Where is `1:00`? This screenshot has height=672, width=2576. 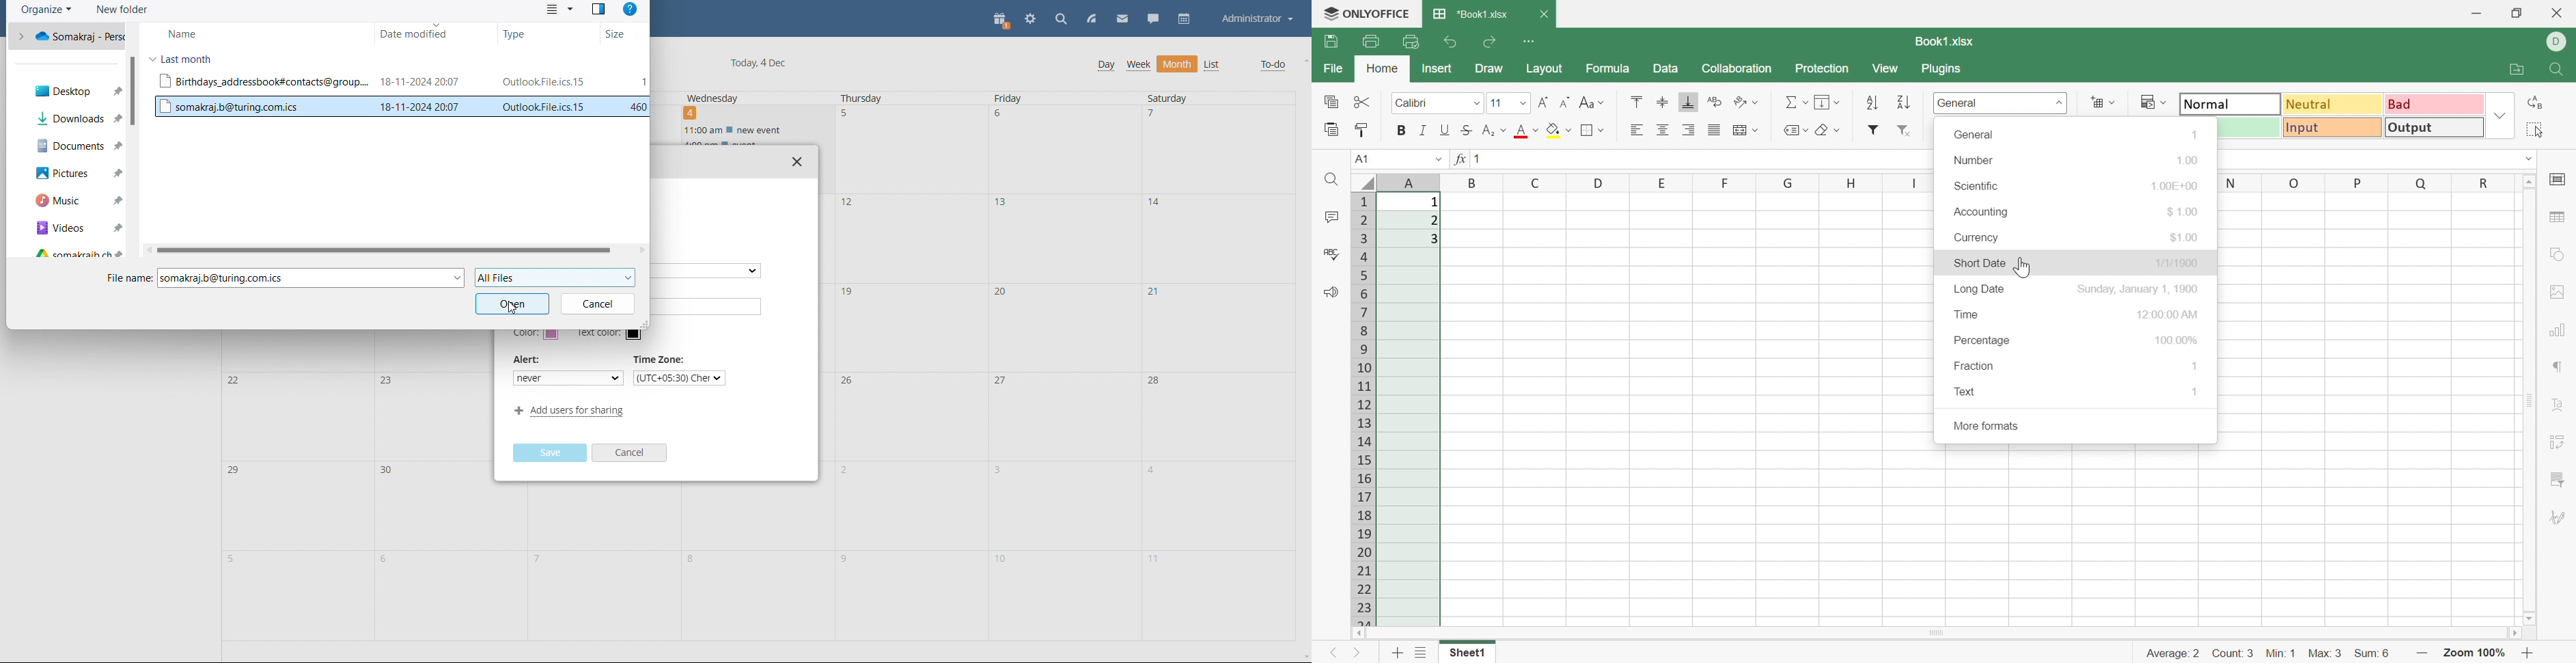
1:00 is located at coordinates (2188, 158).